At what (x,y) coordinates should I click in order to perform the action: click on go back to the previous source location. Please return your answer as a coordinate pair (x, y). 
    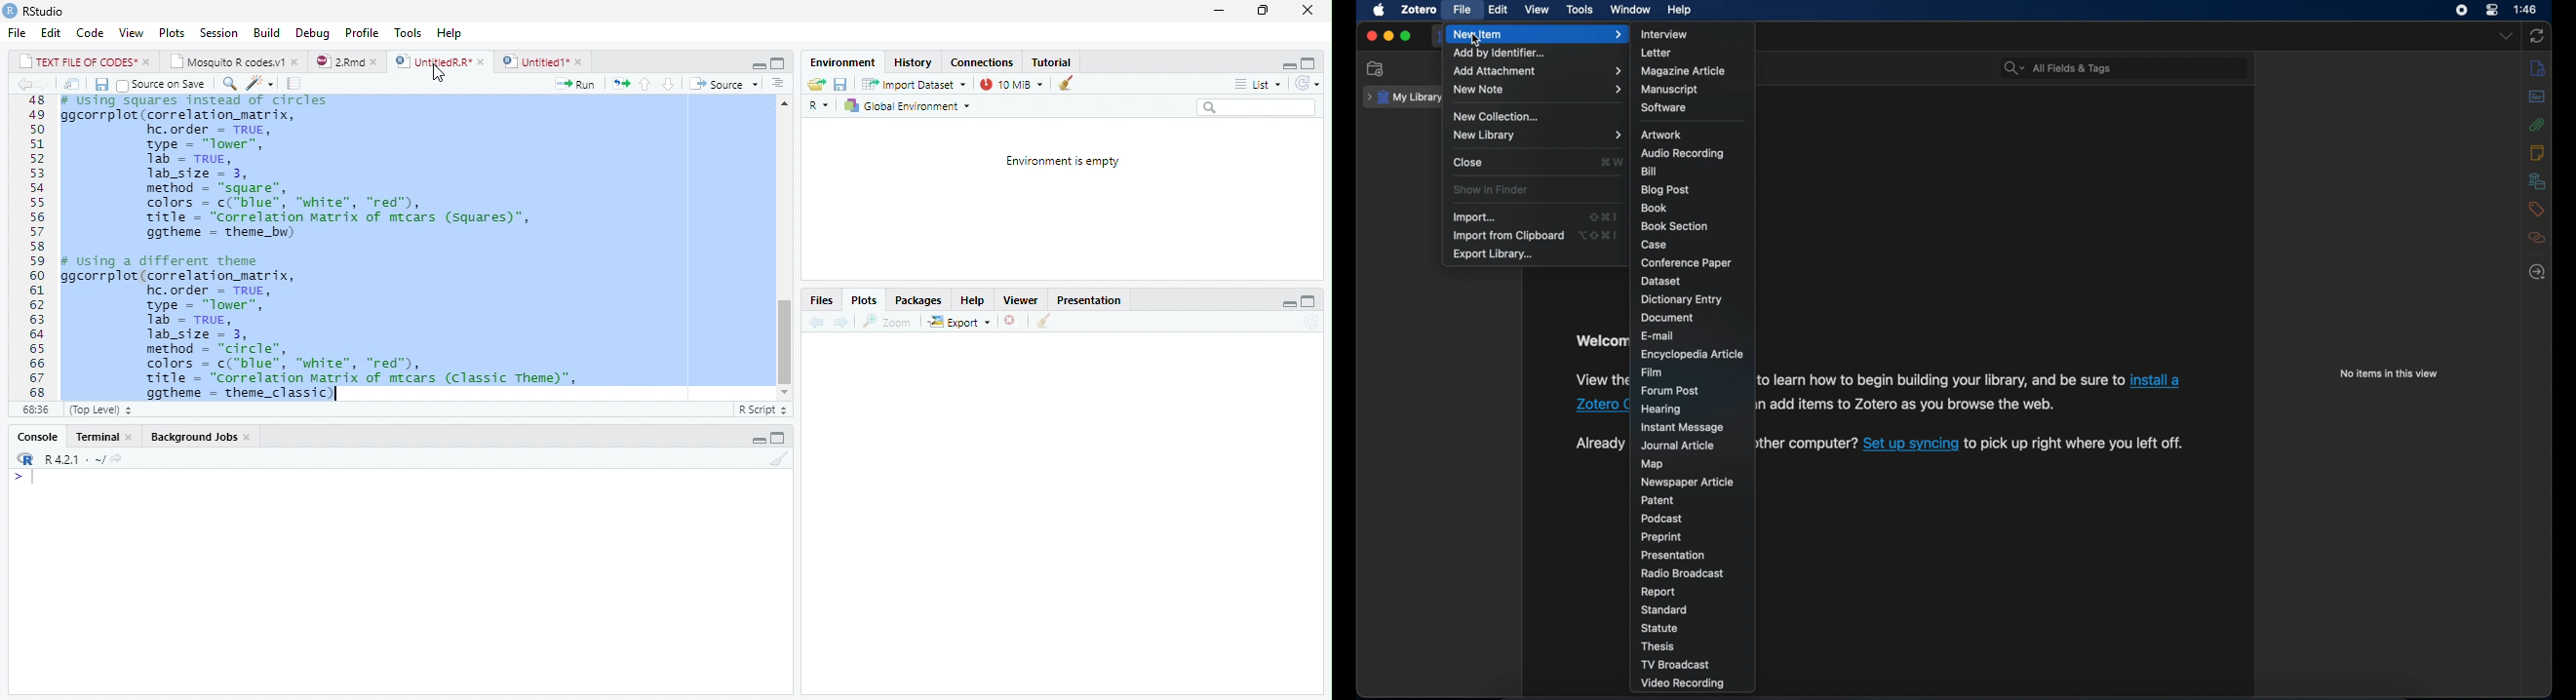
    Looking at the image, I should click on (27, 86).